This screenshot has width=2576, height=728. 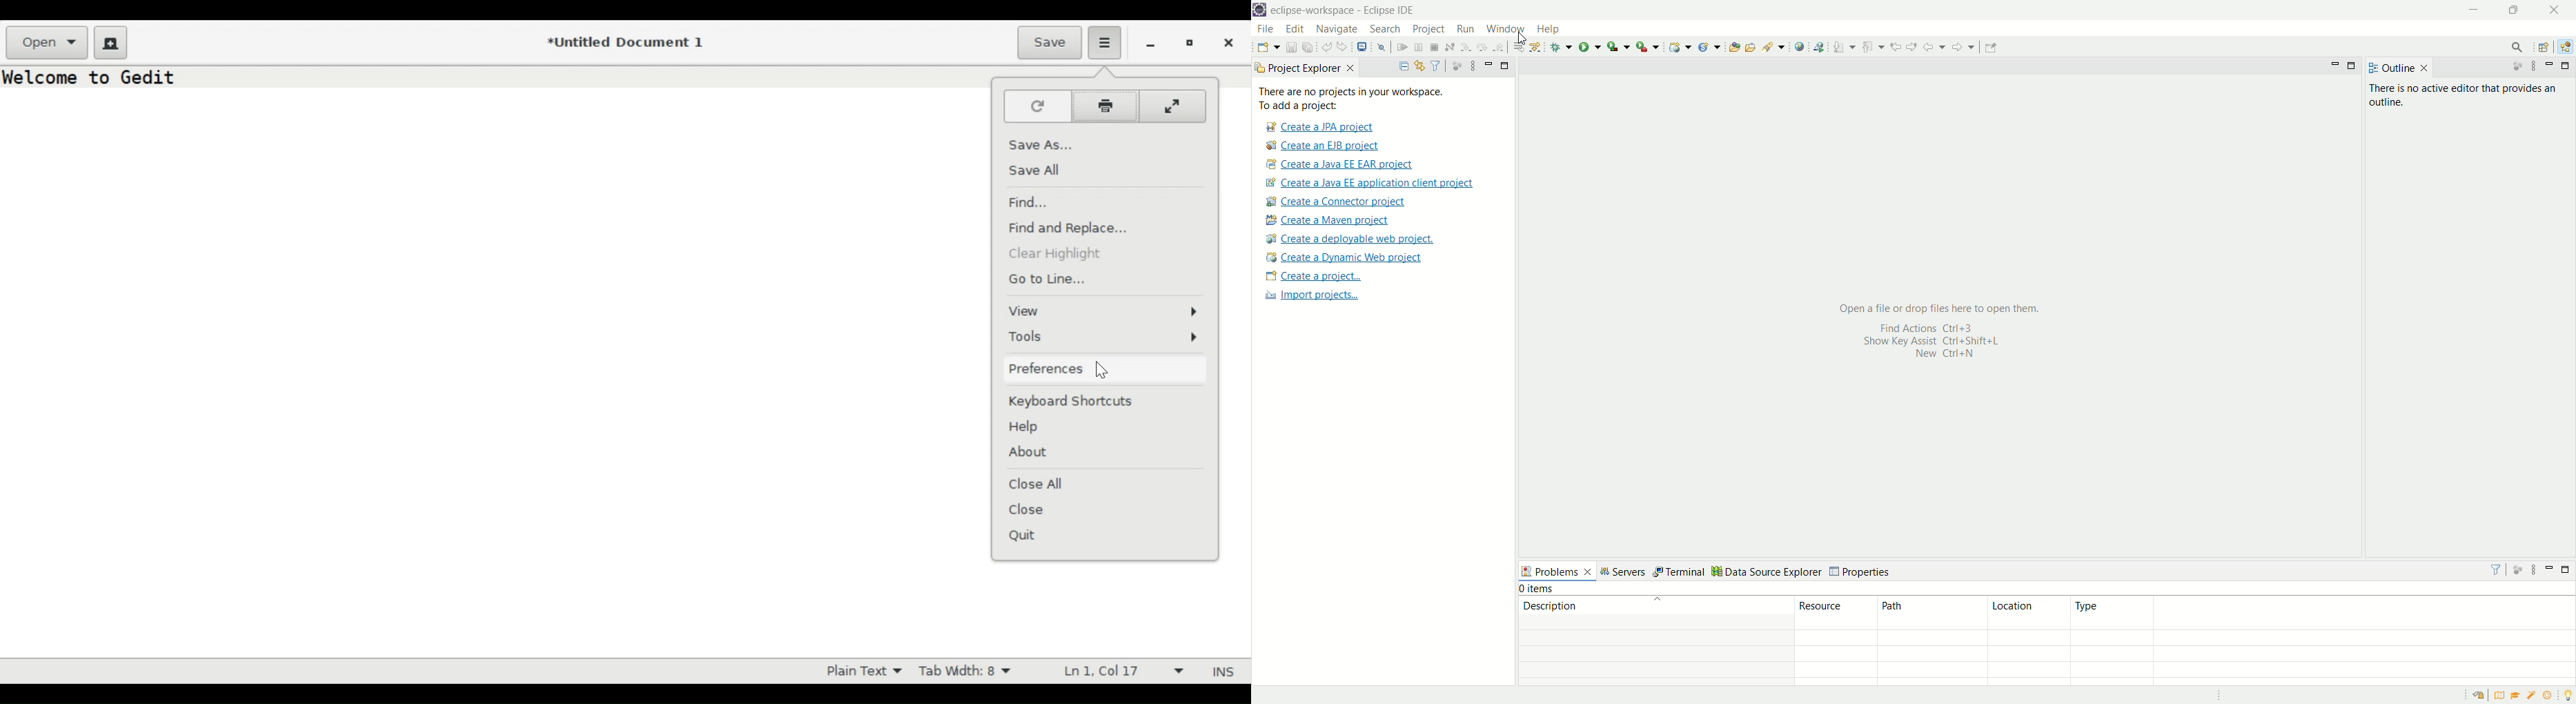 I want to click on collapse all, so click(x=1402, y=64).